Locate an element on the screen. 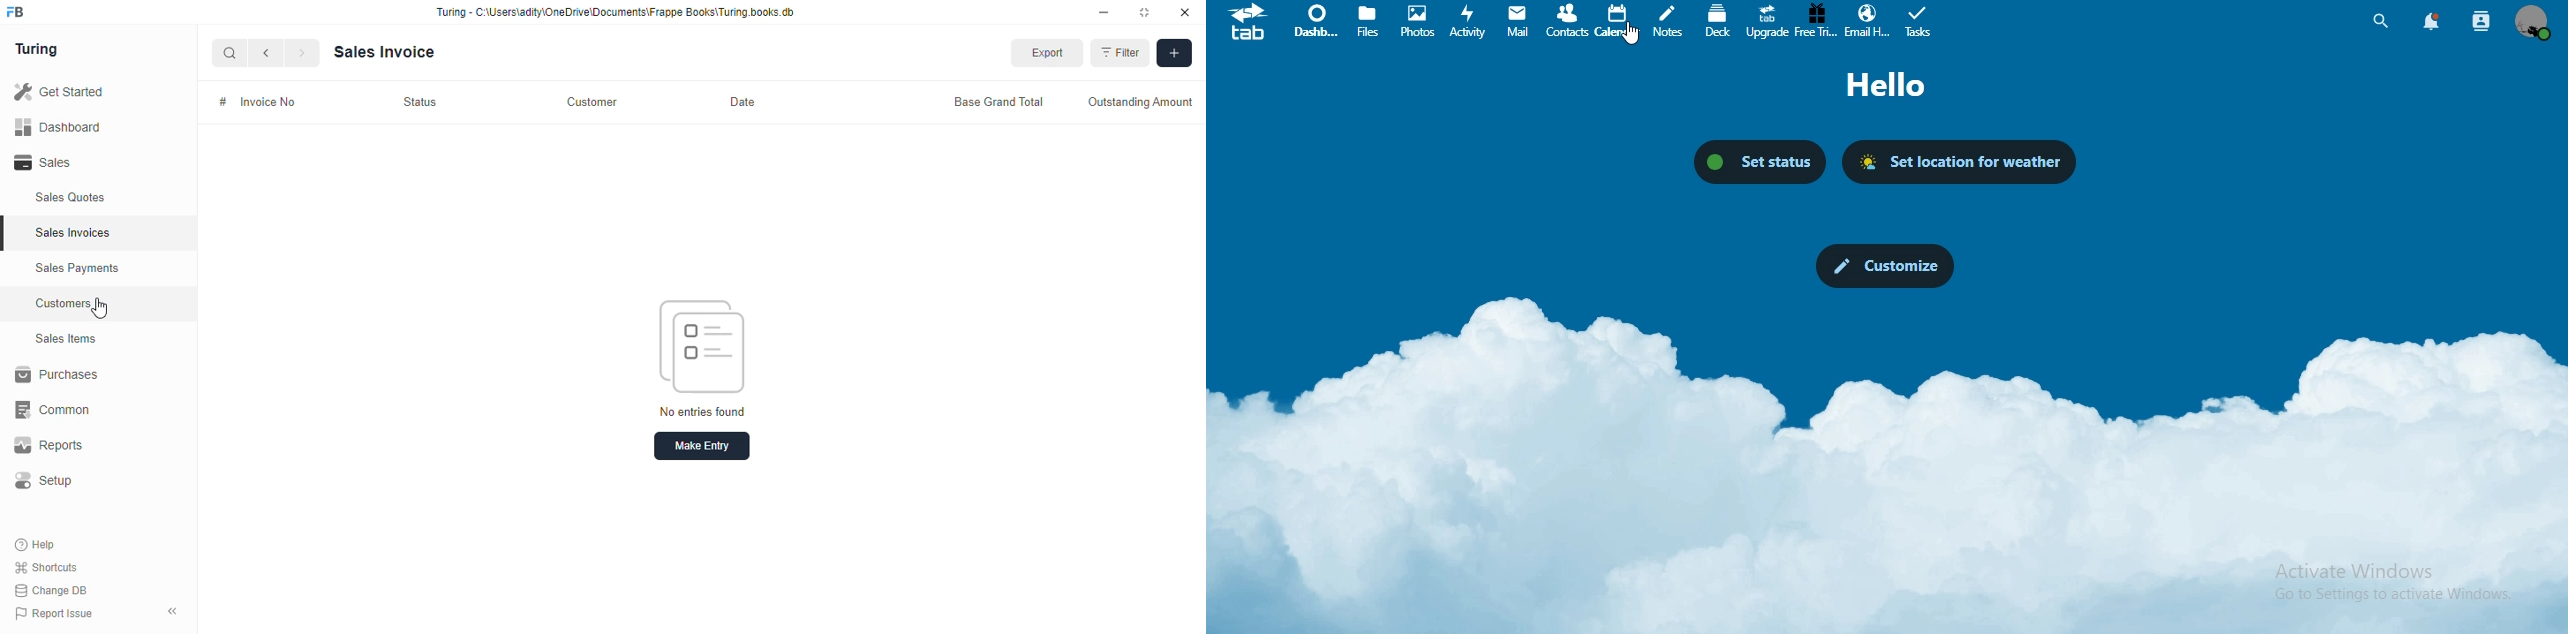 The image size is (2576, 644). Purchases is located at coordinates (88, 377).